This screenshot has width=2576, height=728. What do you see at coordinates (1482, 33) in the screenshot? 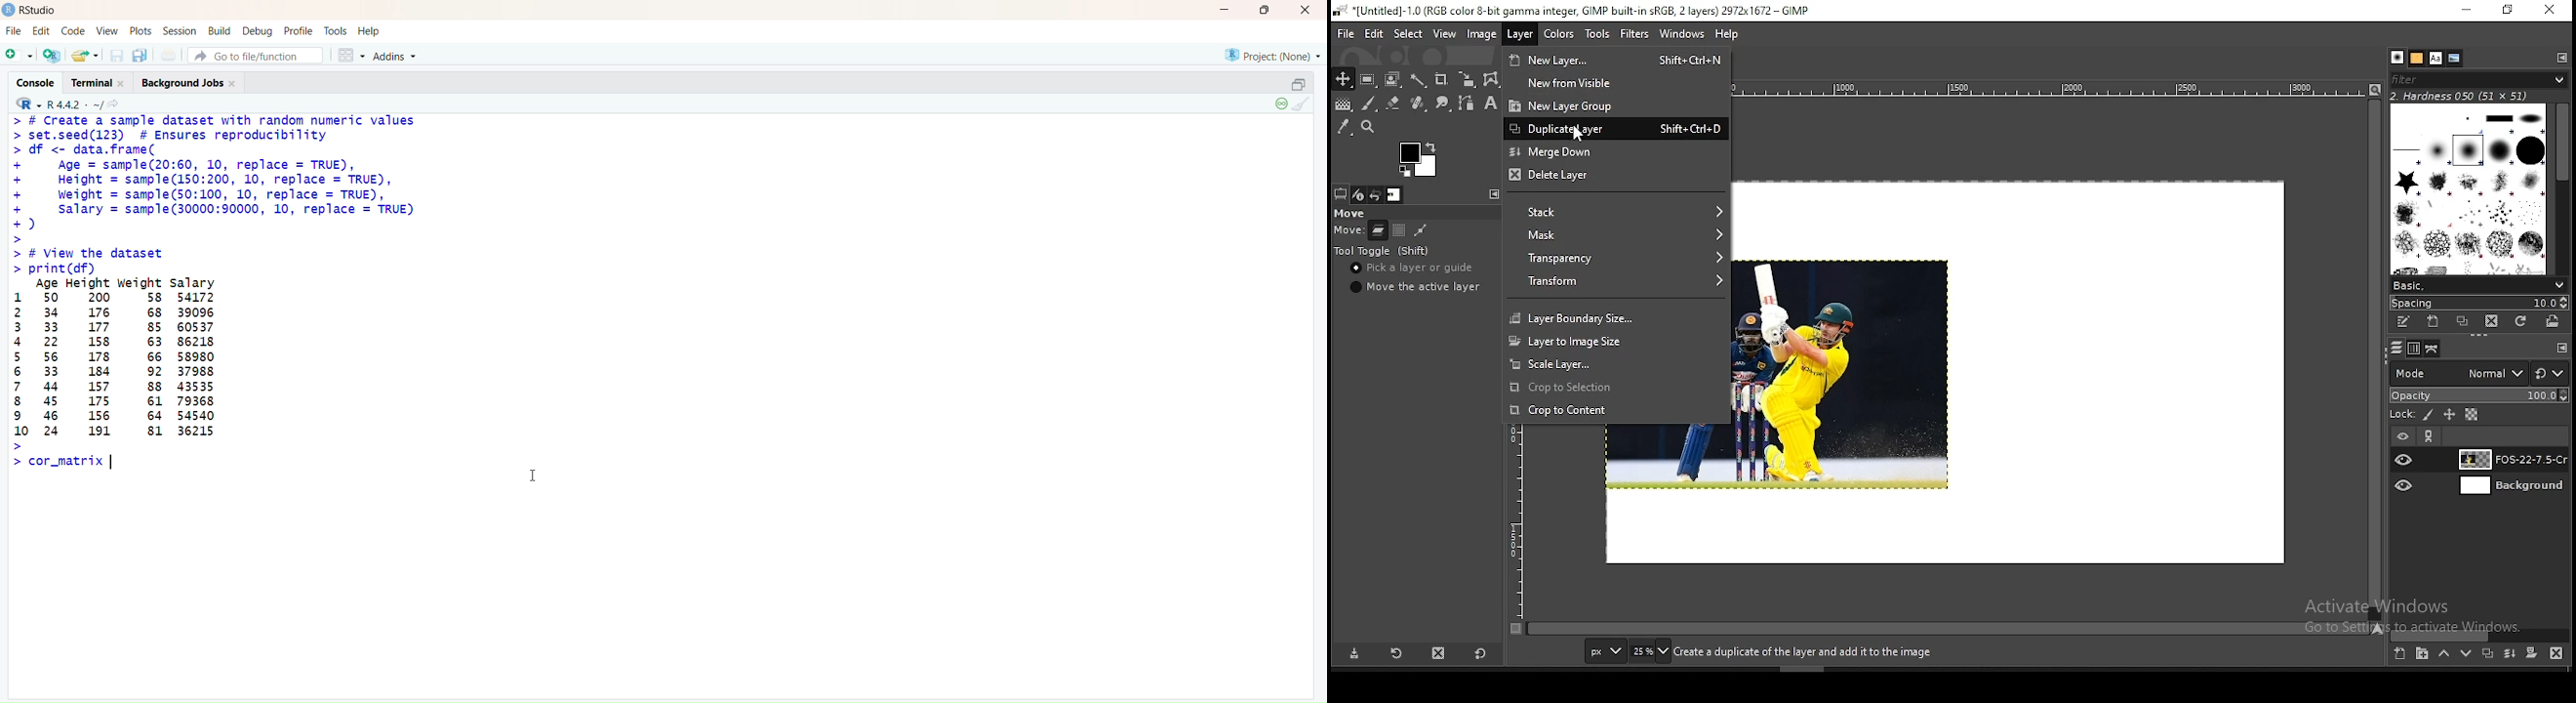
I see `image` at bounding box center [1482, 33].